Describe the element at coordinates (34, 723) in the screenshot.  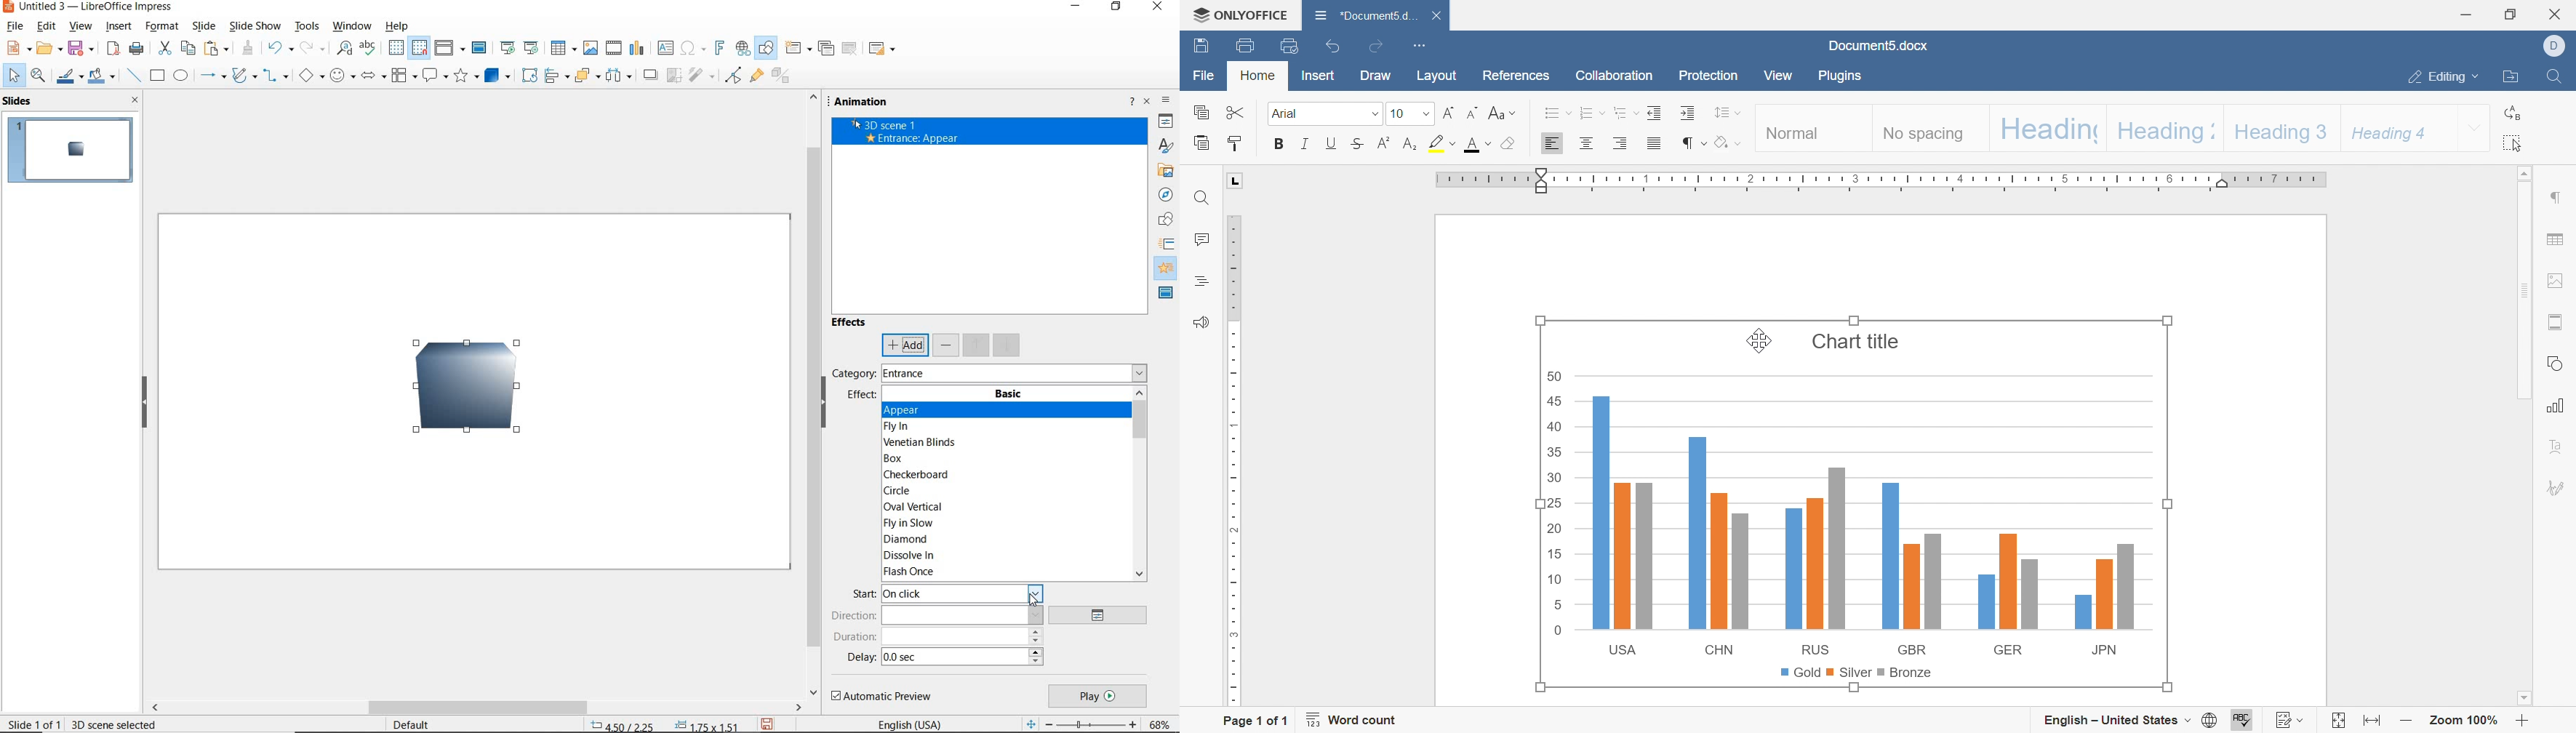
I see `slide 1 of 1` at that location.